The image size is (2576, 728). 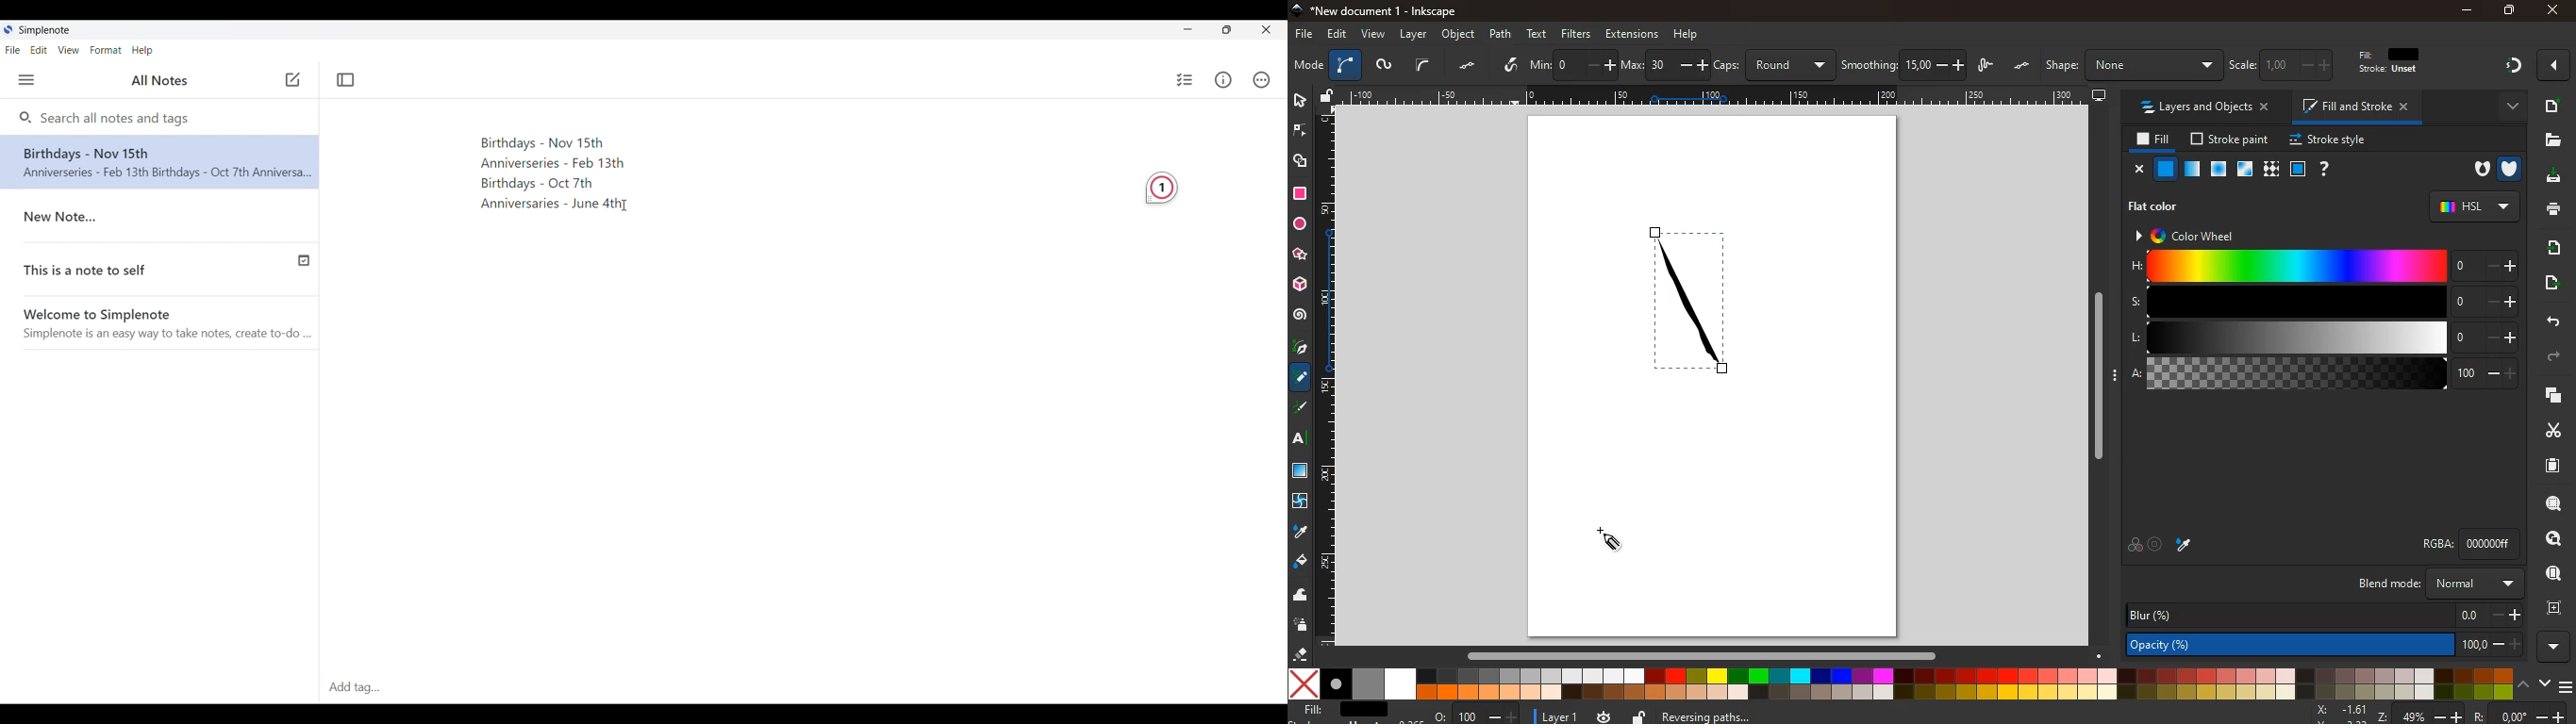 What do you see at coordinates (2550, 208) in the screenshot?
I see `print` at bounding box center [2550, 208].